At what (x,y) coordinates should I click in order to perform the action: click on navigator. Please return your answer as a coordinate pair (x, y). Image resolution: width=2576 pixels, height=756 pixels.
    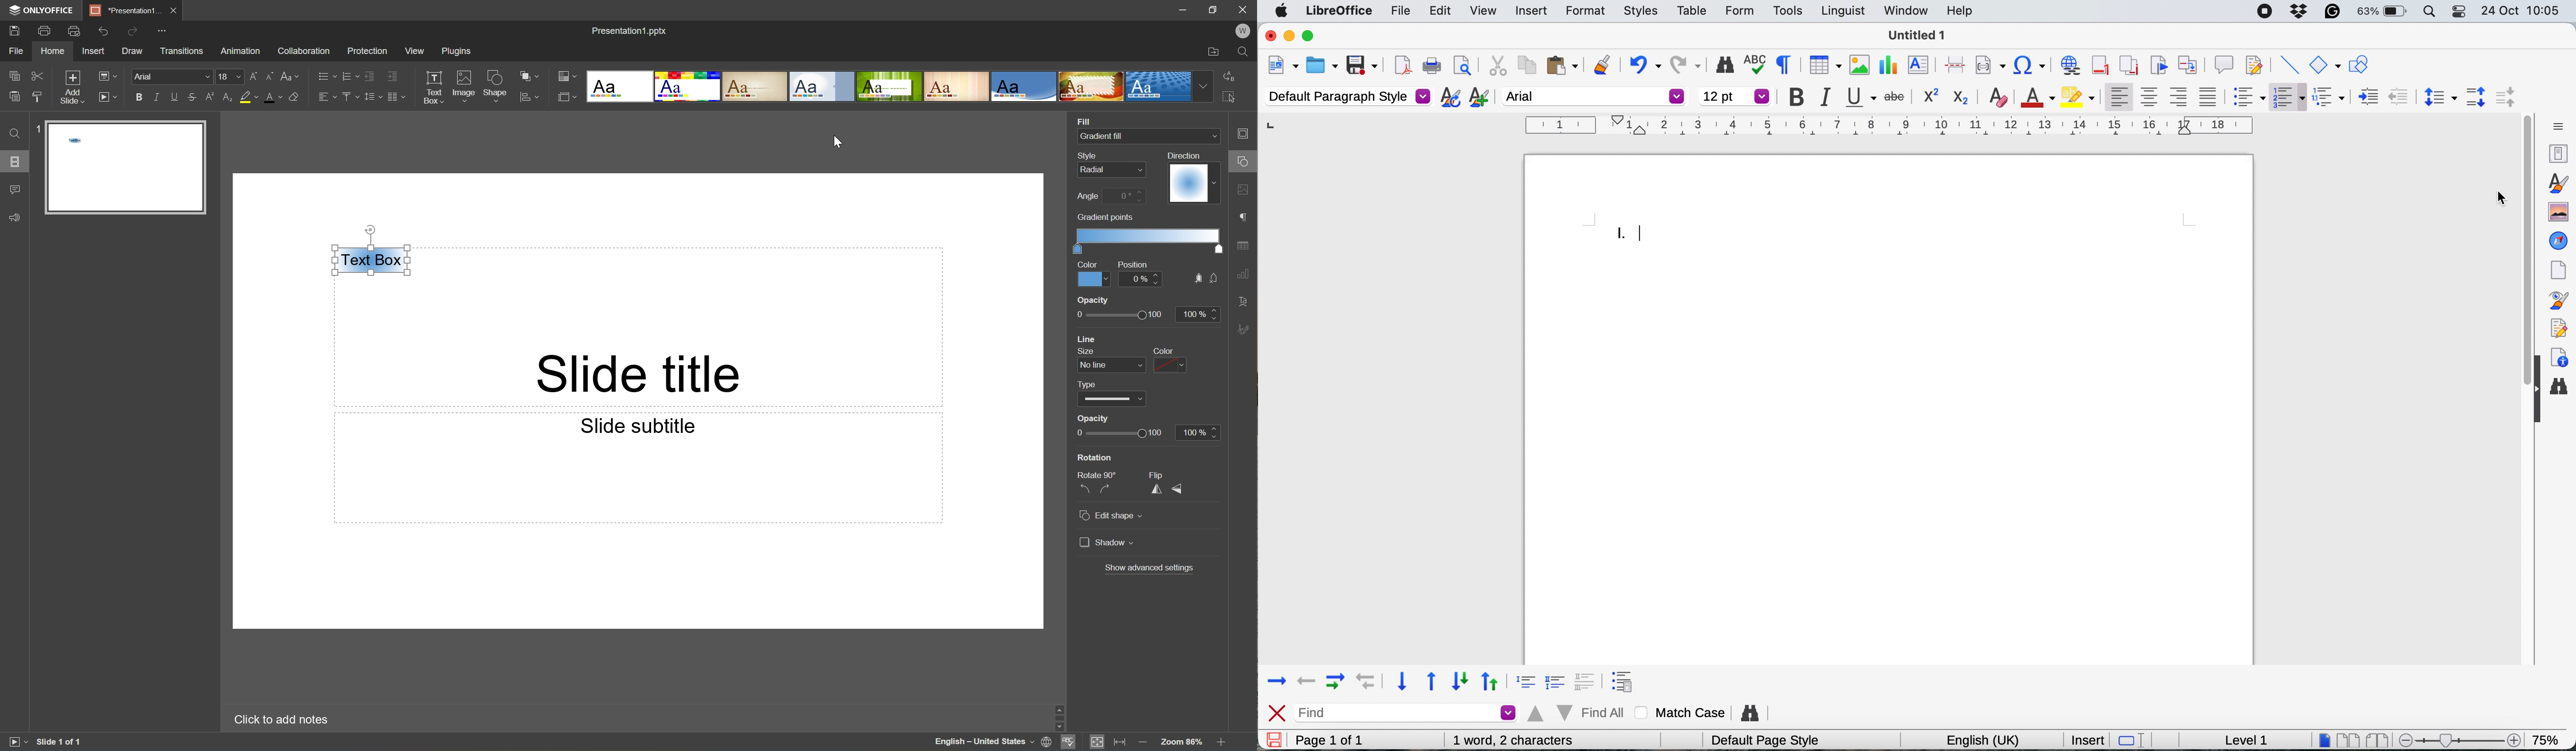
    Looking at the image, I should click on (2559, 240).